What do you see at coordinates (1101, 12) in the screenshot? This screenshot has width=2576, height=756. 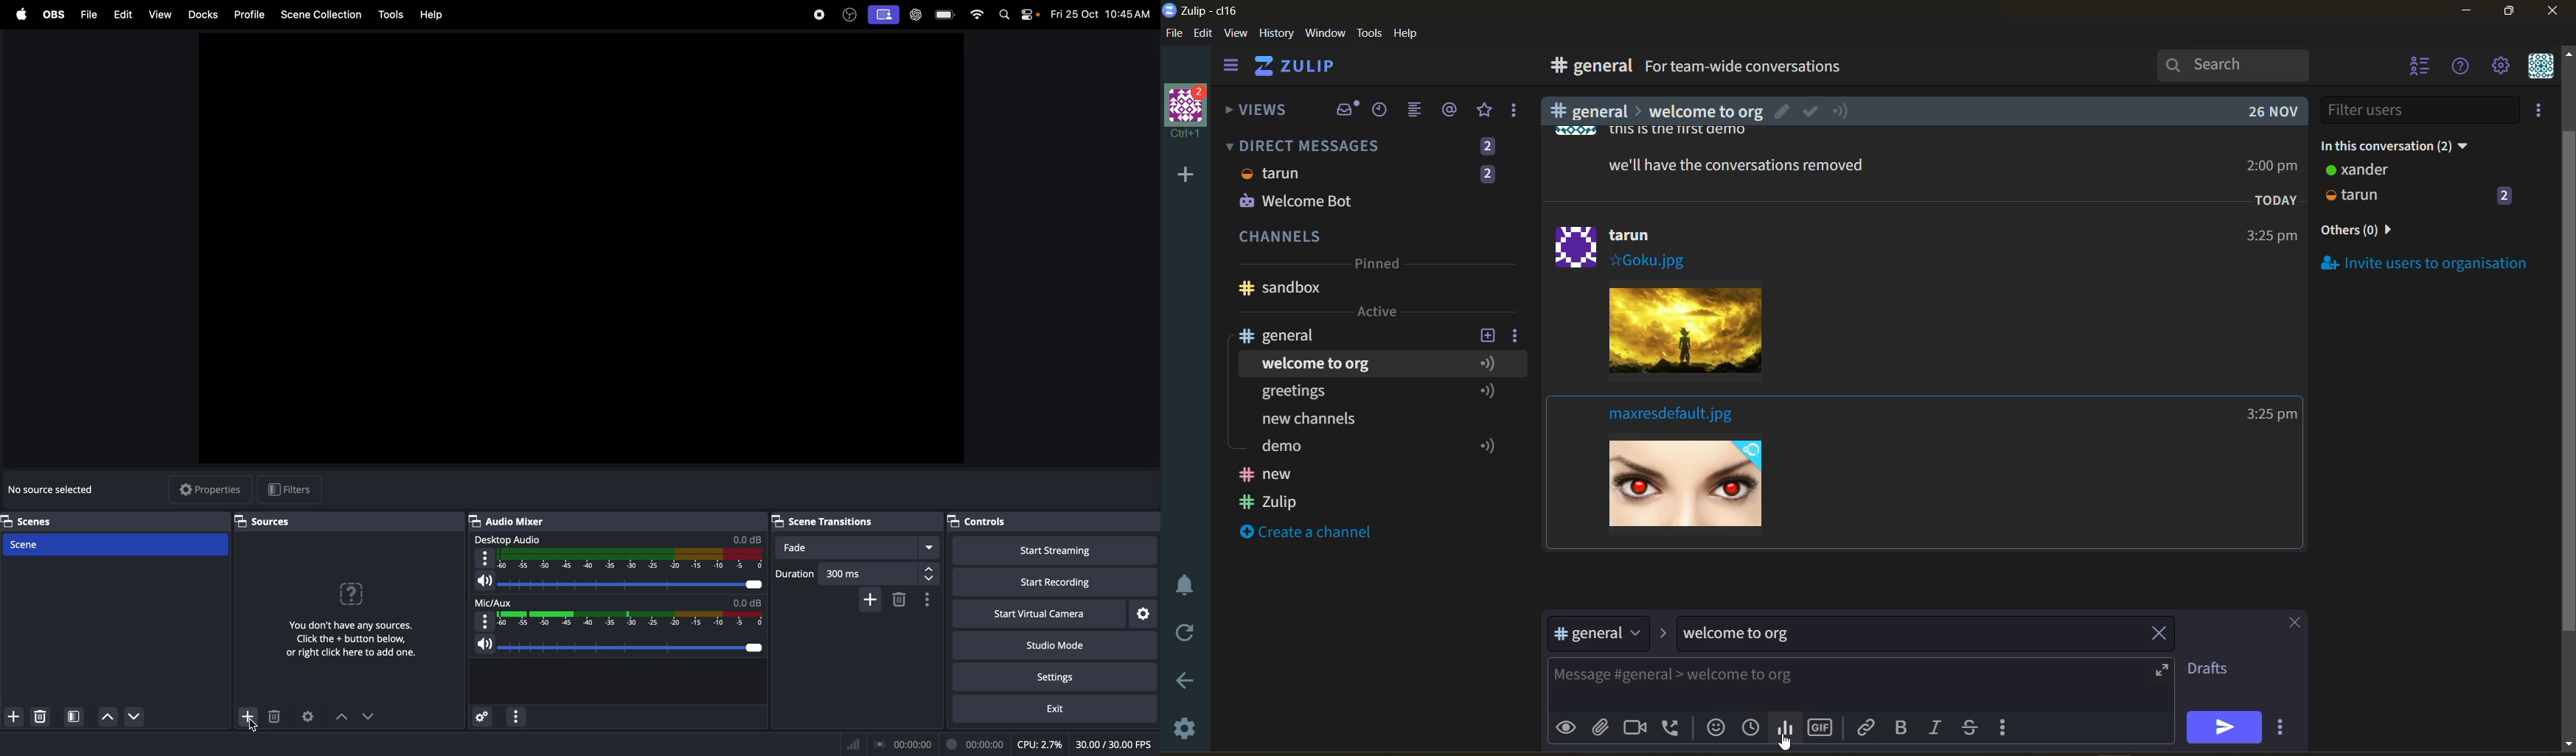 I see `time and date` at bounding box center [1101, 12].